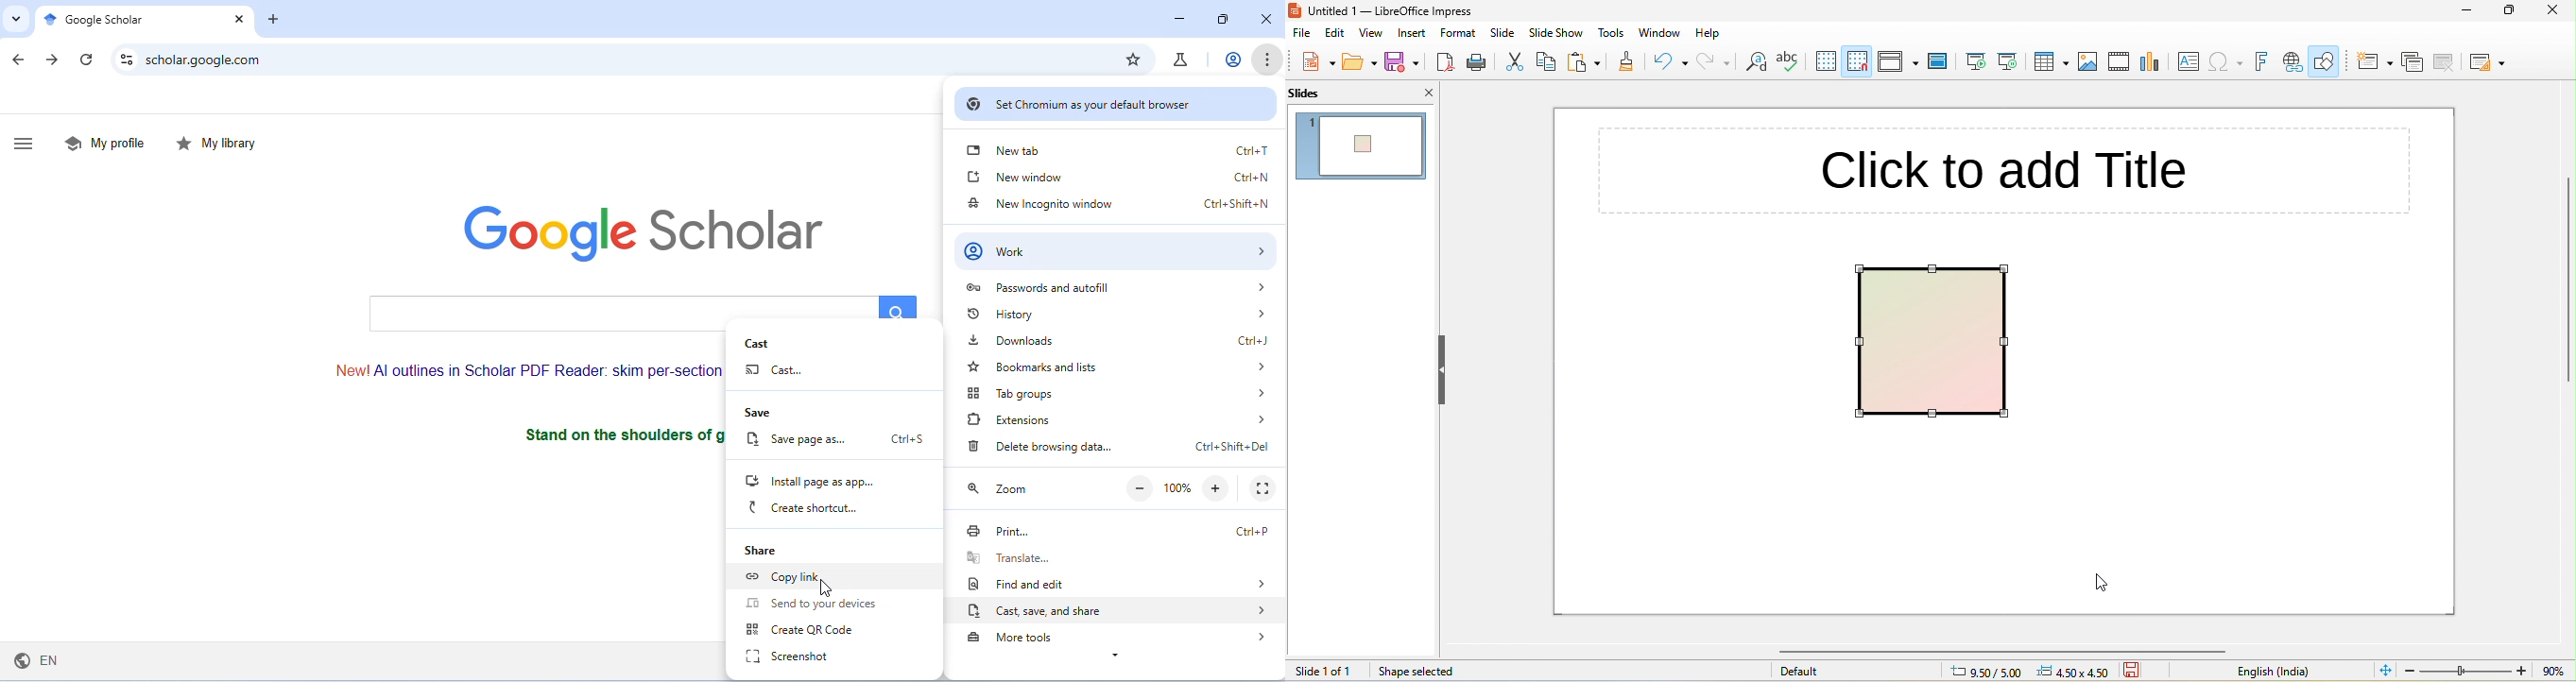 The width and height of the screenshot is (2576, 700). I want to click on customize and control chromium, so click(1267, 60).